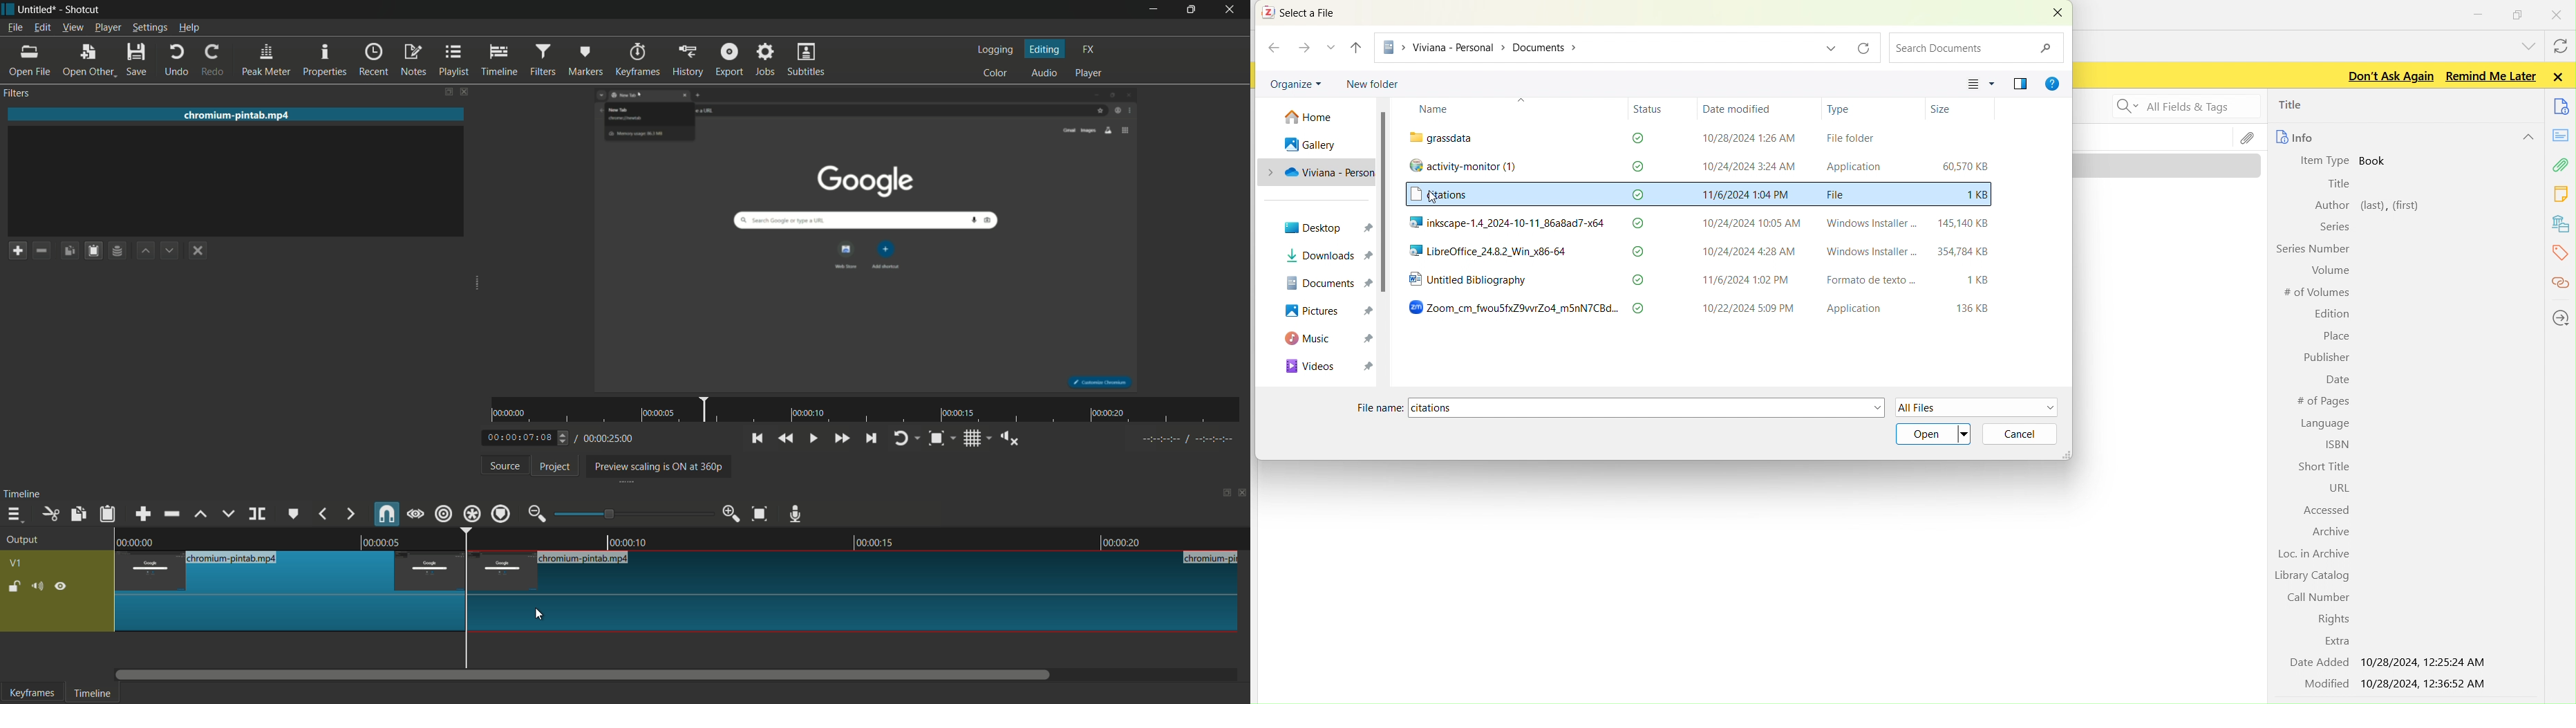 The width and height of the screenshot is (2576, 728). What do you see at coordinates (2315, 683) in the screenshot?
I see `Modified` at bounding box center [2315, 683].